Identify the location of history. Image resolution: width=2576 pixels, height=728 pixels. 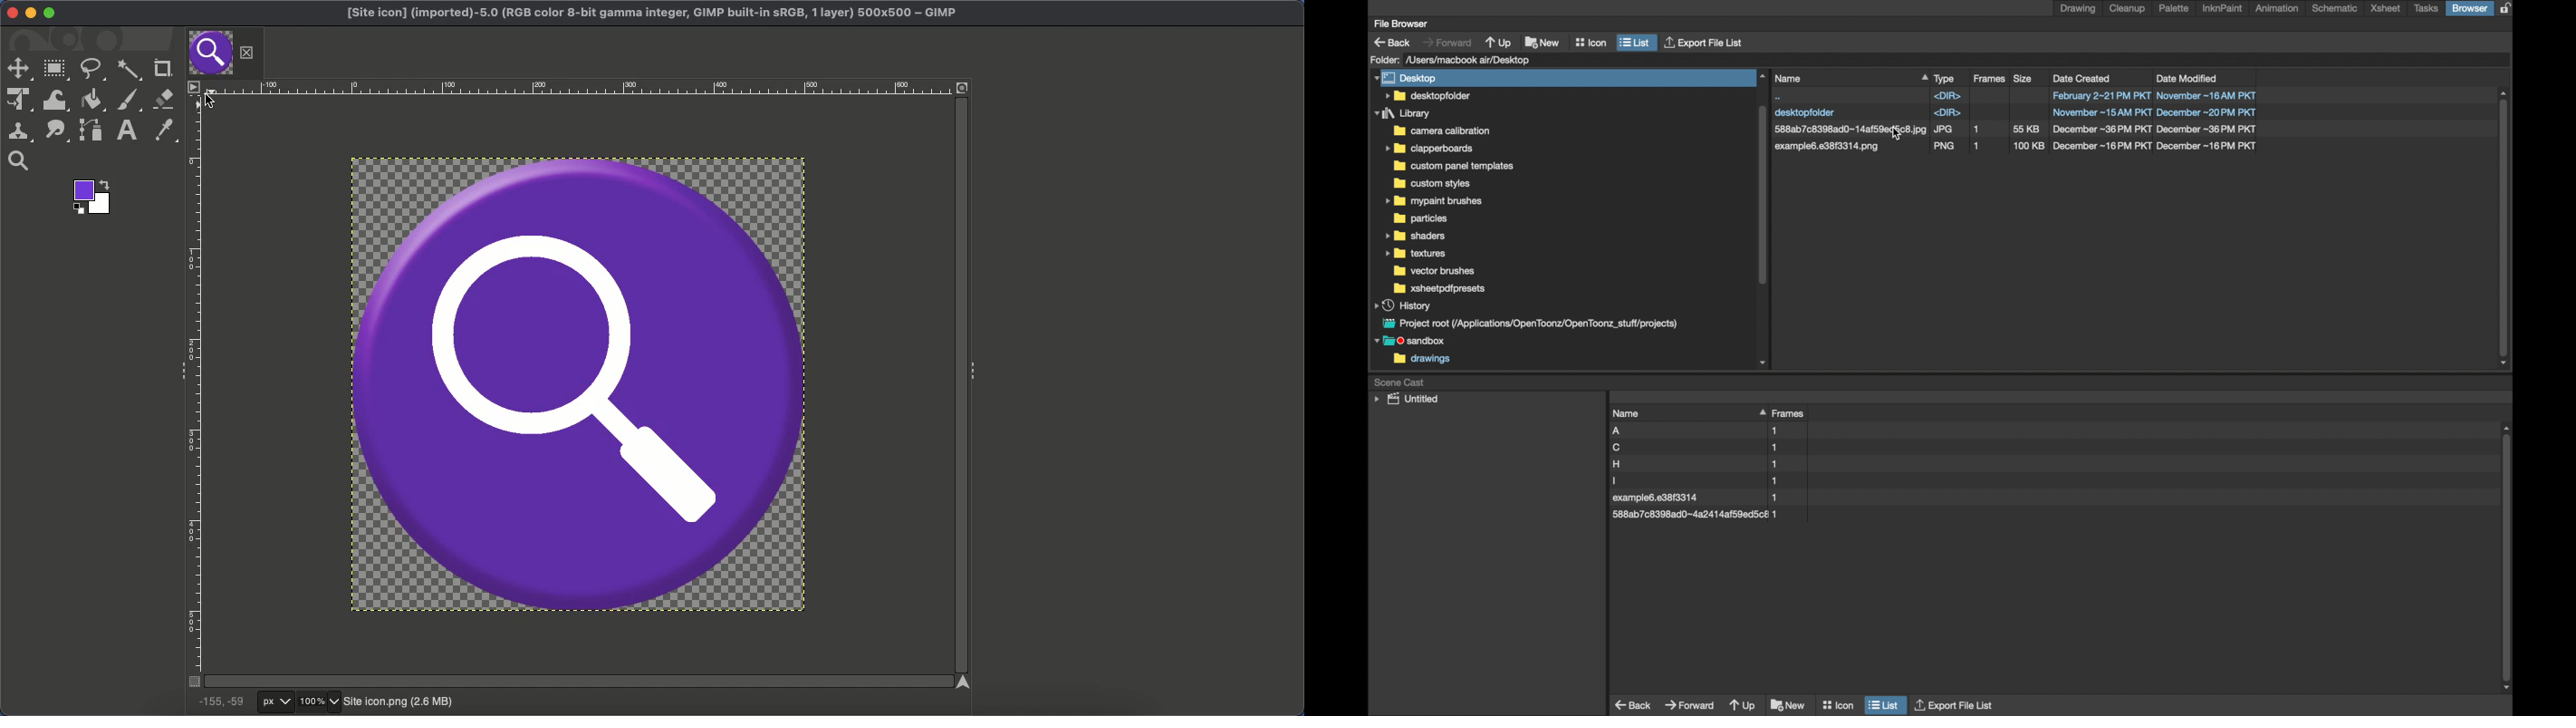
(1404, 305).